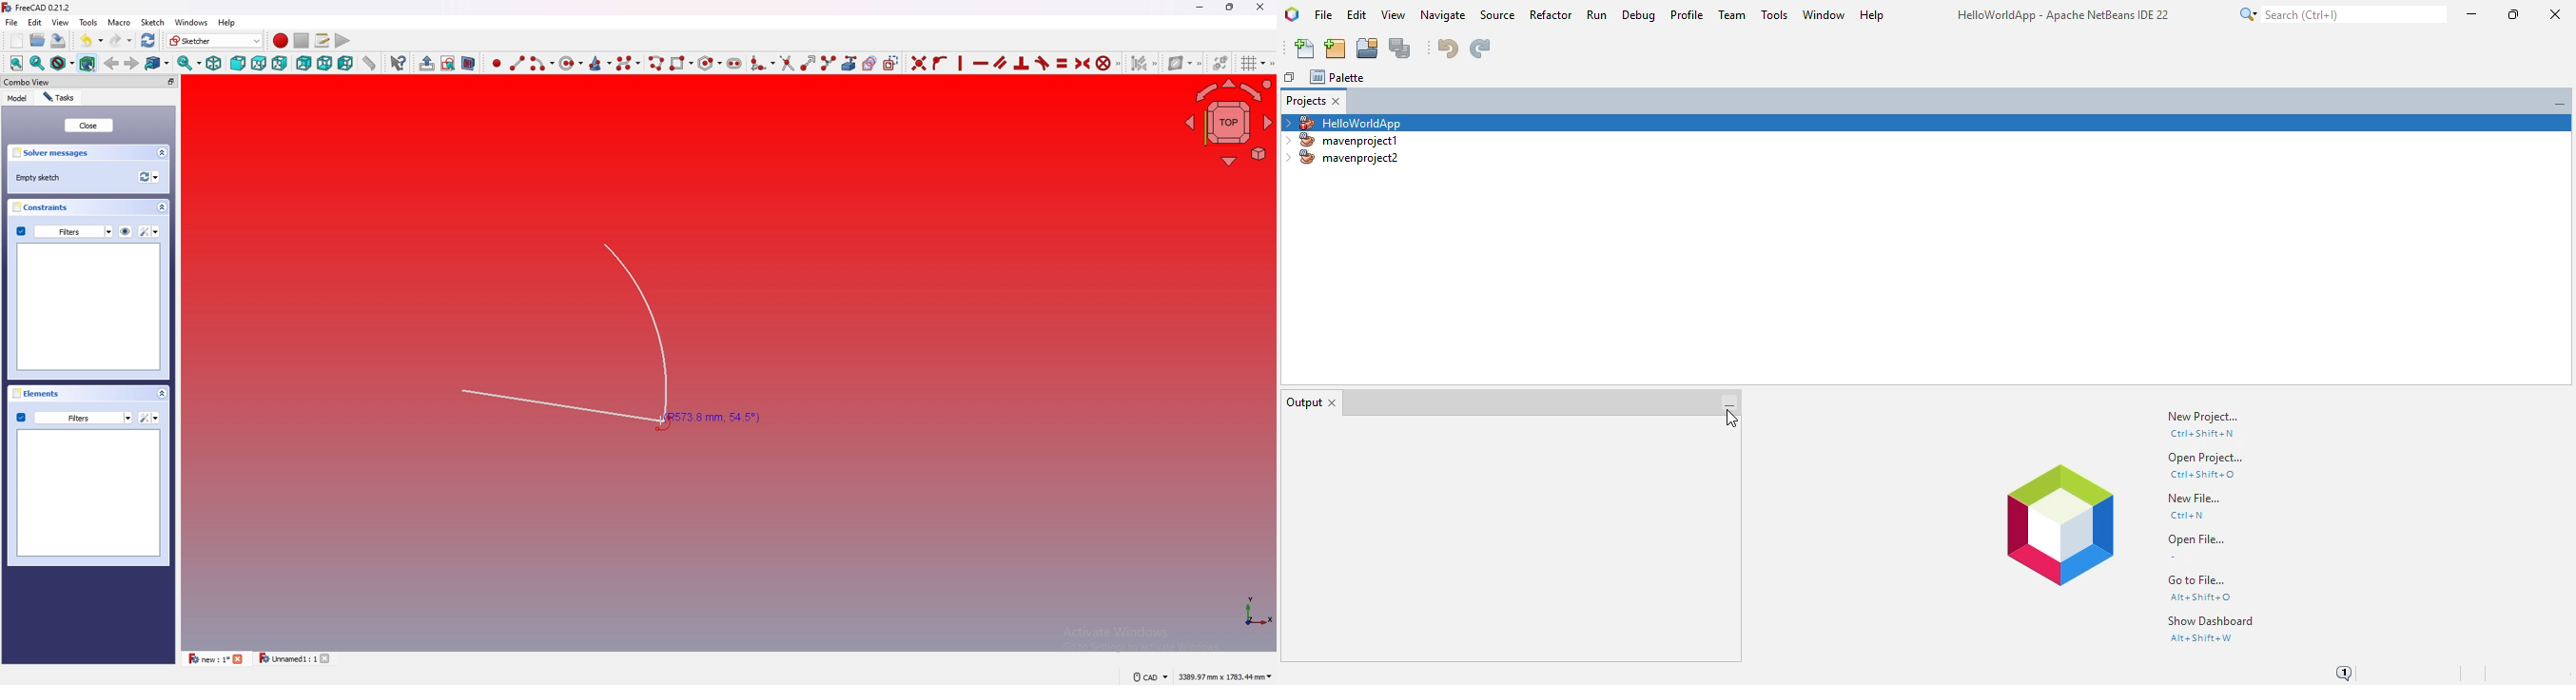  I want to click on Whats this?, so click(398, 63).